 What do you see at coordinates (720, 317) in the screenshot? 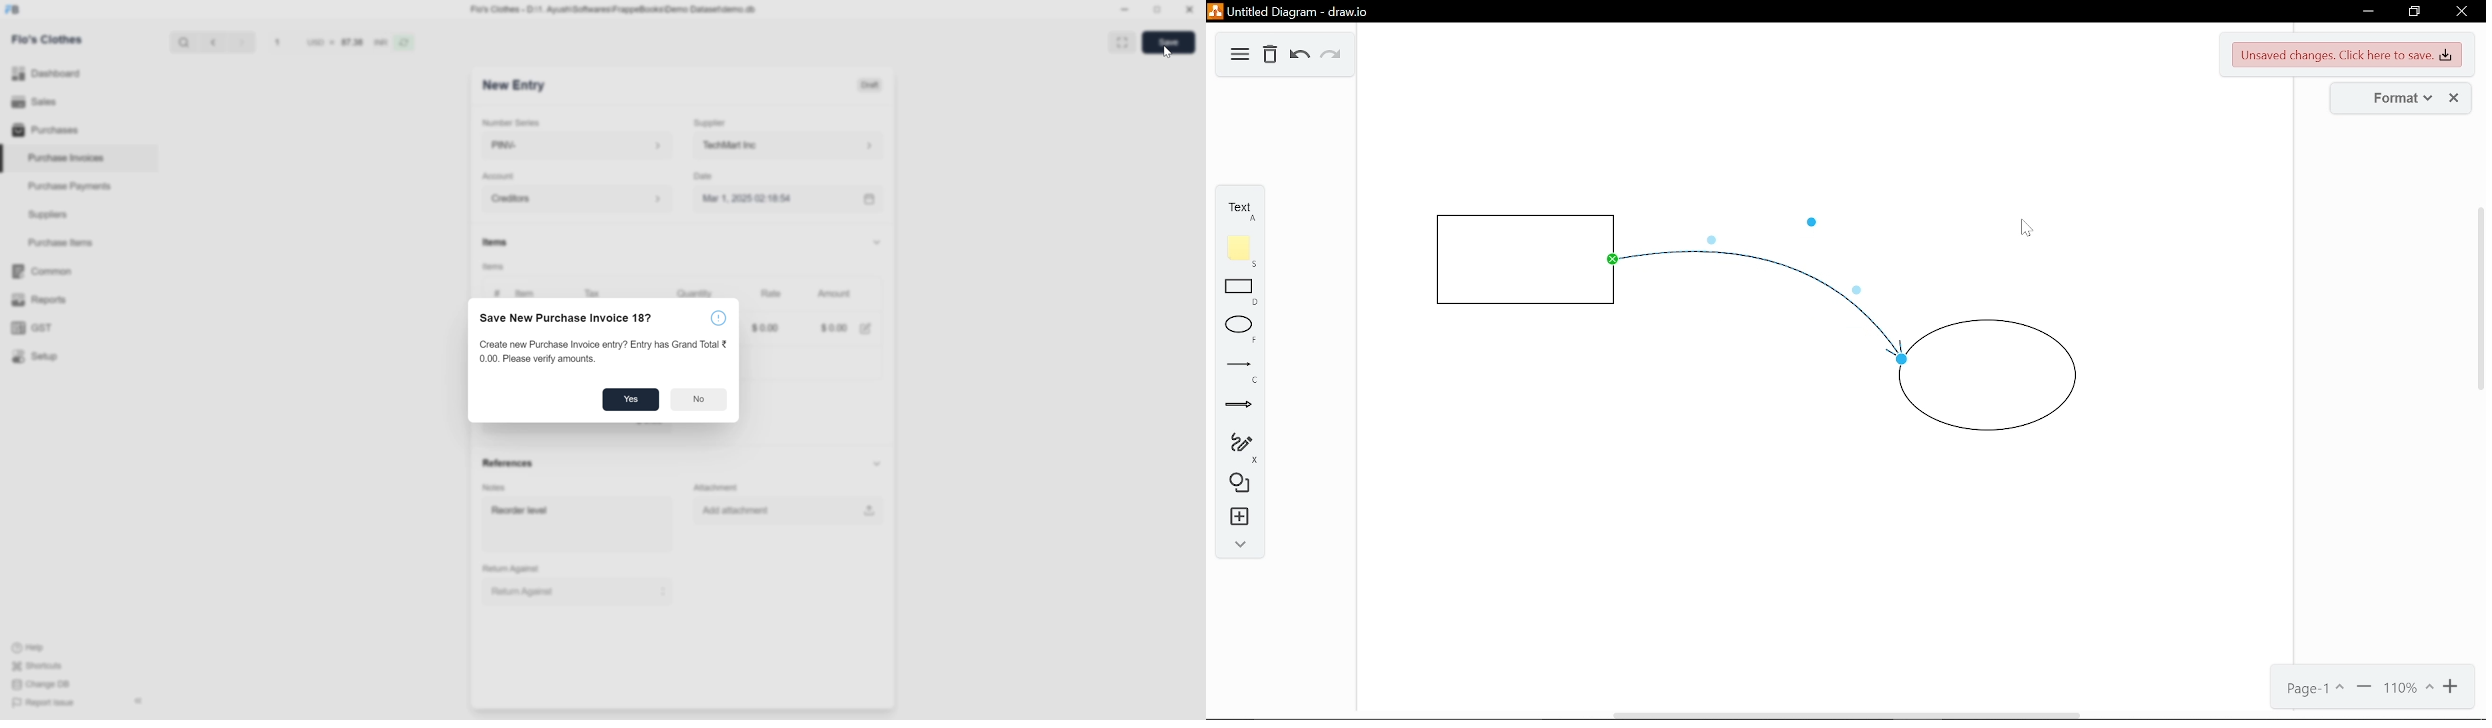
I see `help` at bounding box center [720, 317].